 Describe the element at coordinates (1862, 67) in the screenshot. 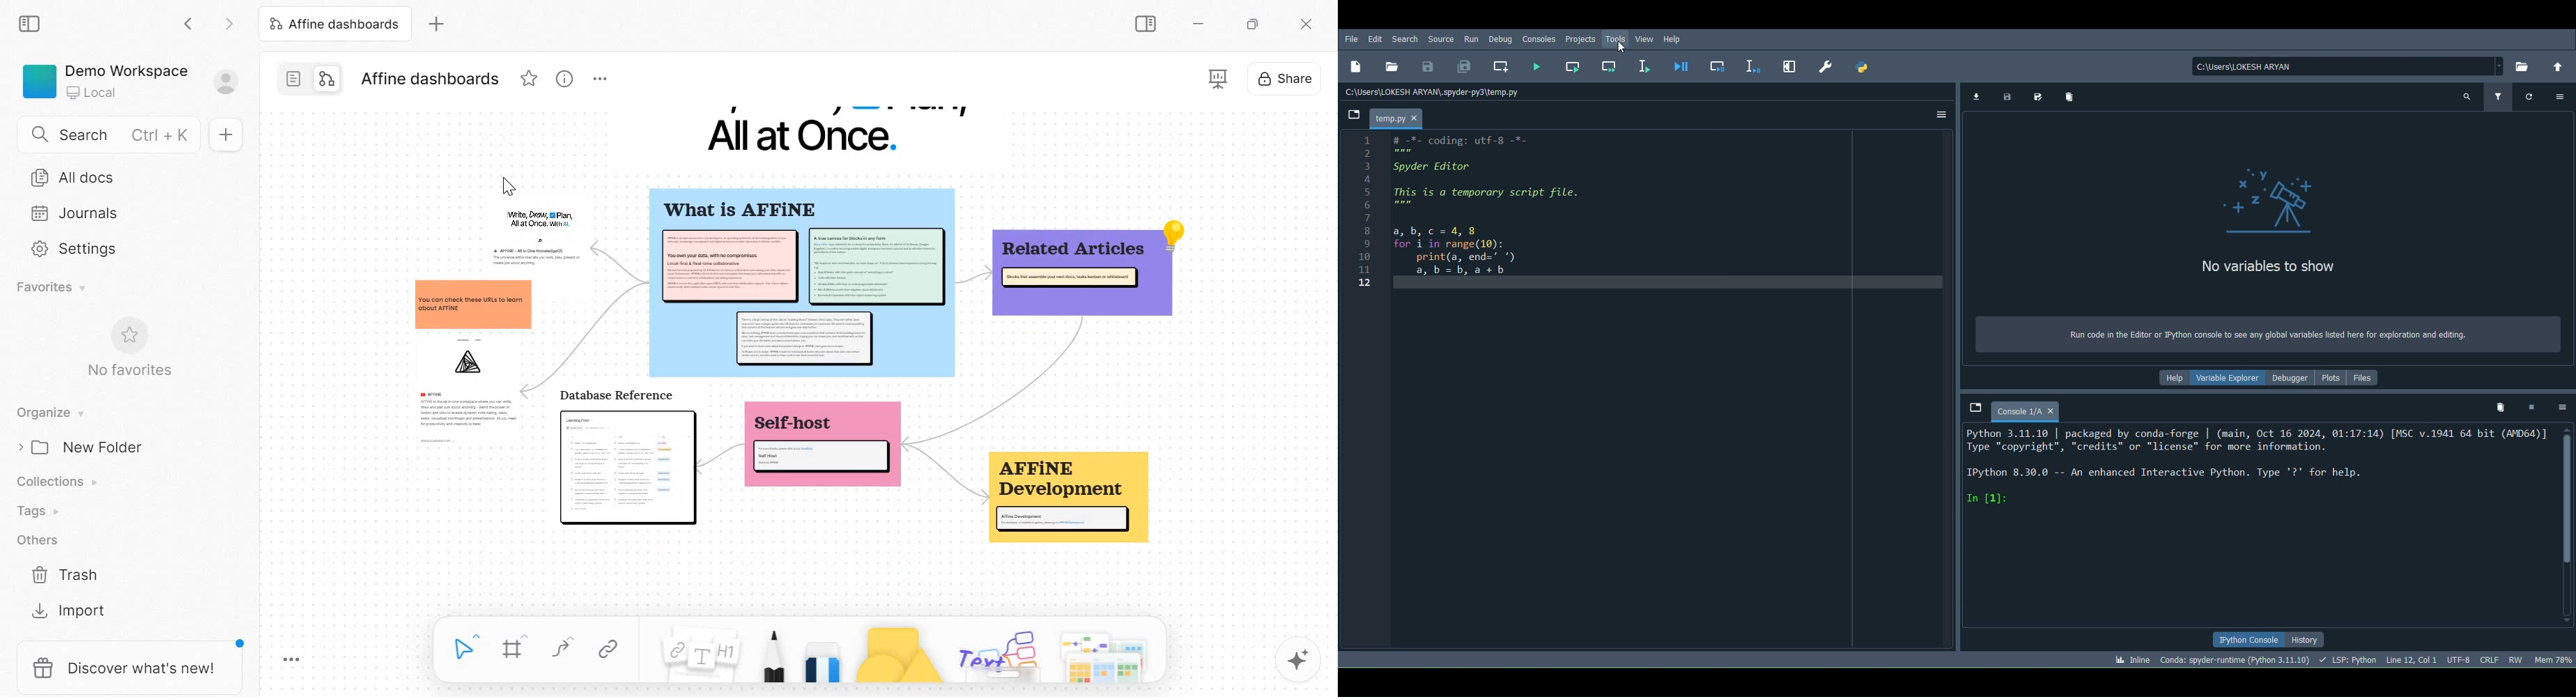

I see `PYTHONPATH manager` at that location.